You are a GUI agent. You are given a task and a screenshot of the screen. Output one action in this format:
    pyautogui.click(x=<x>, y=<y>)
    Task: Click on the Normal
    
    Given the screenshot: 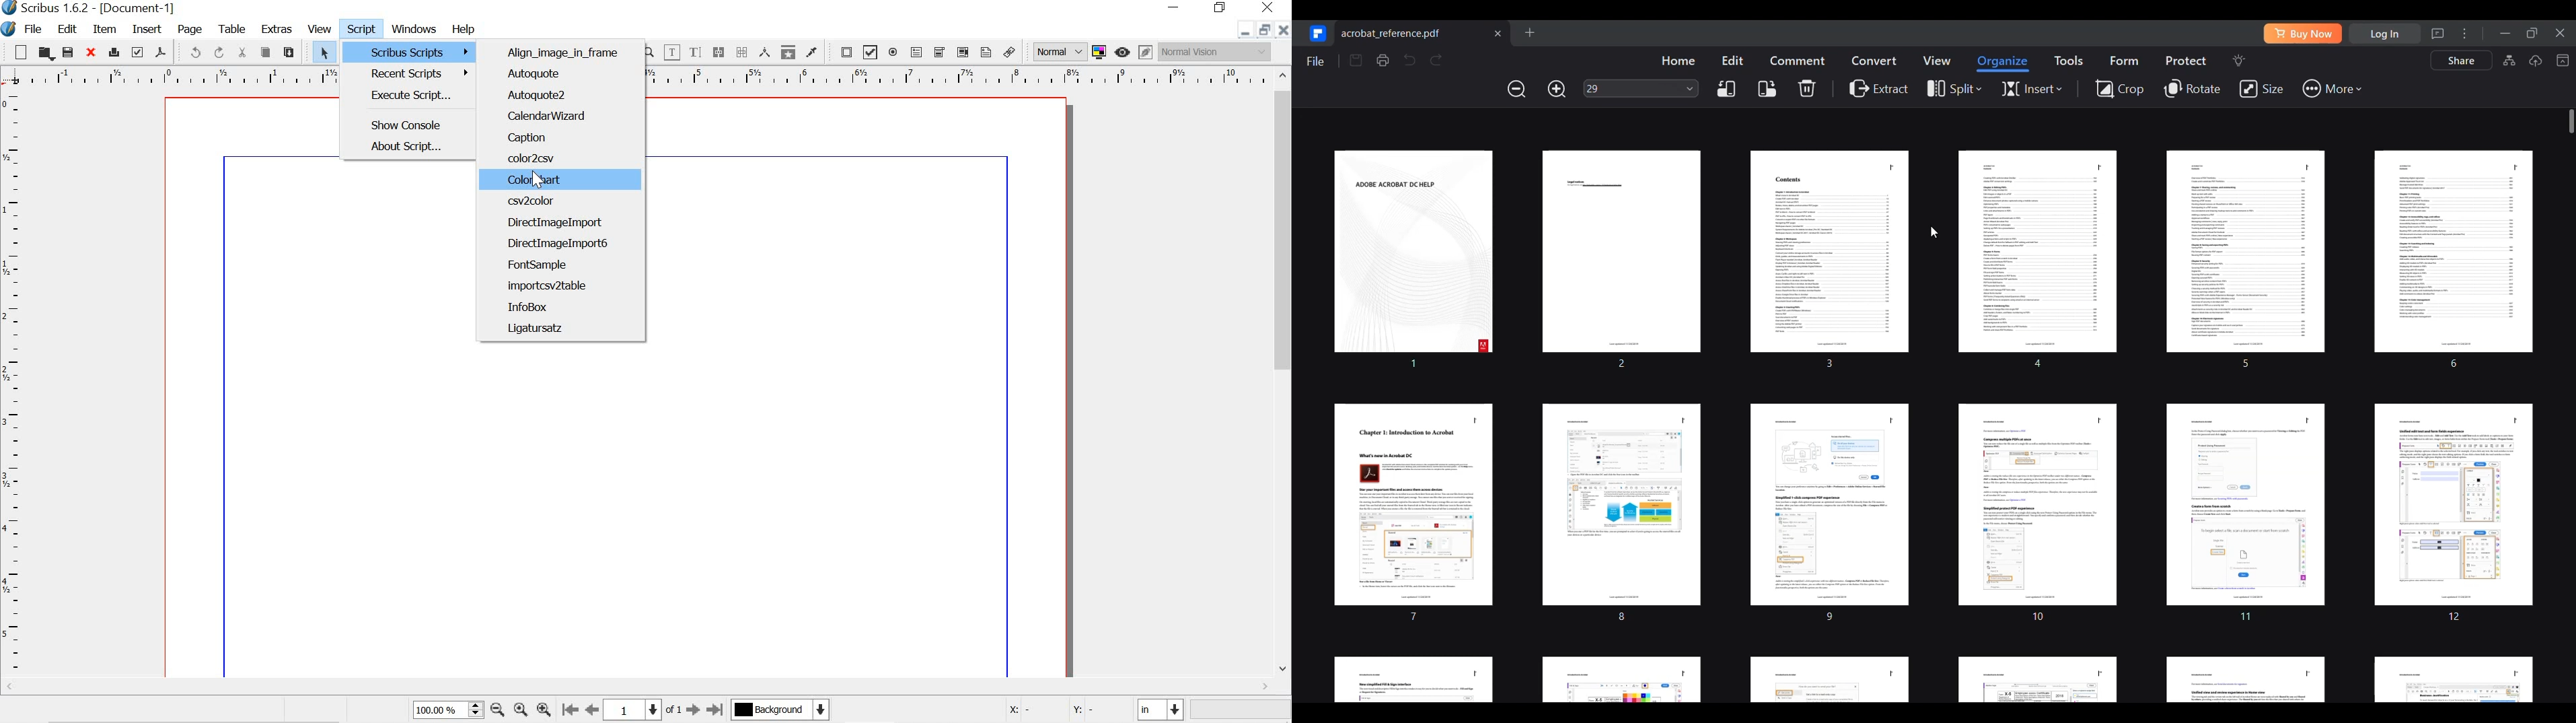 What is the action you would take?
    pyautogui.click(x=1058, y=52)
    